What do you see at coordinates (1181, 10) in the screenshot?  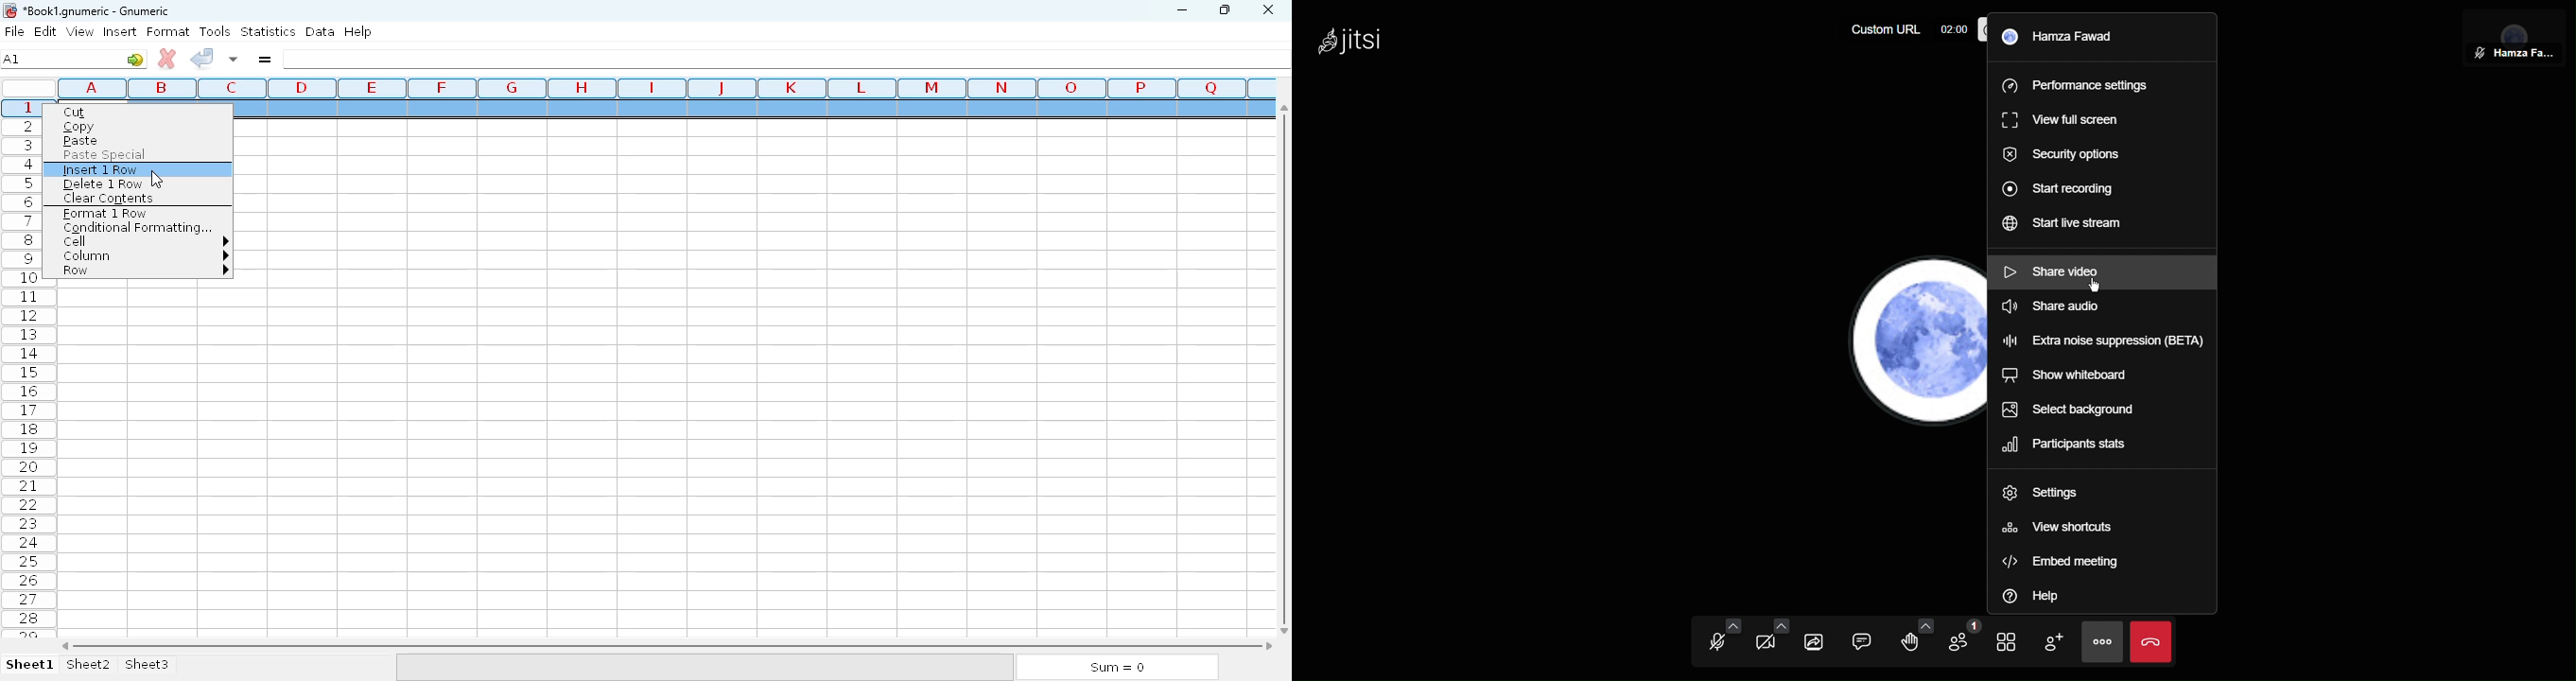 I see `minimize` at bounding box center [1181, 10].